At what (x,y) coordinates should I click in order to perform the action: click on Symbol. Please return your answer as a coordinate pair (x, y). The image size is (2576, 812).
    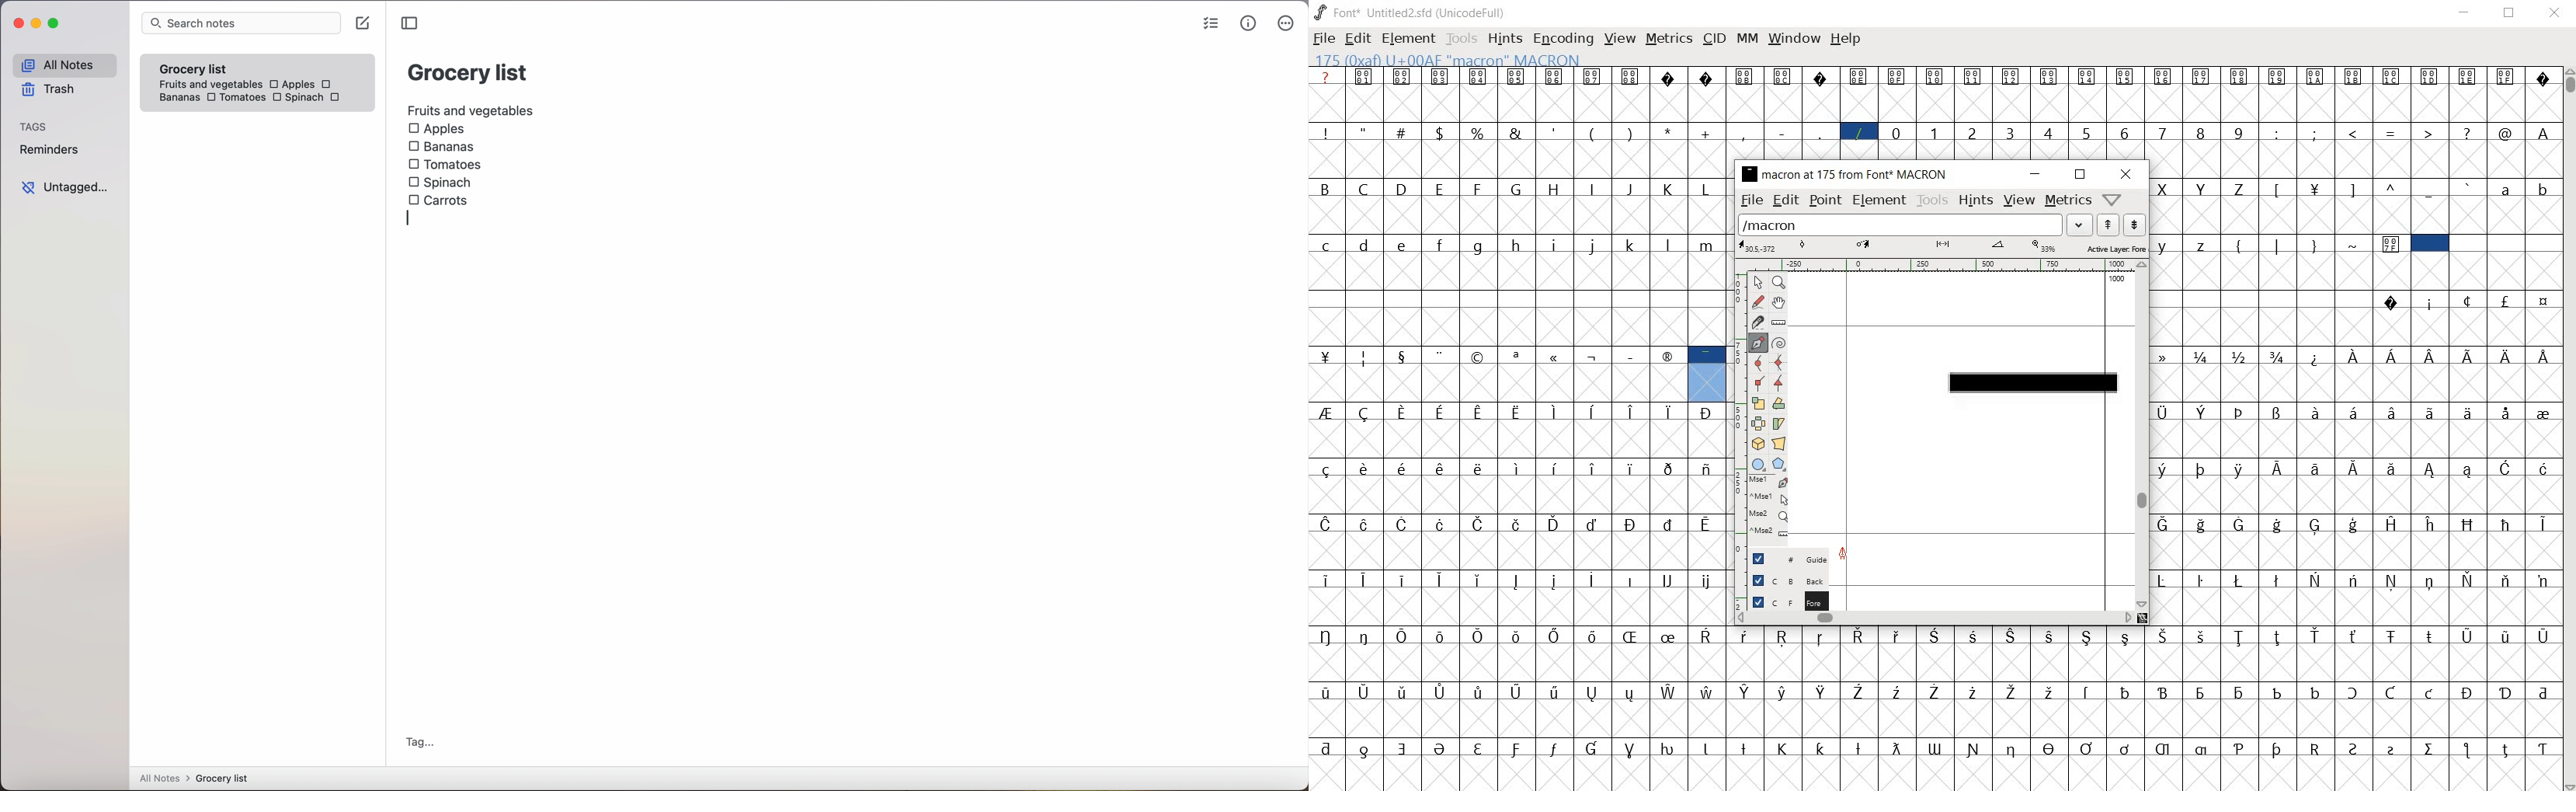
    Looking at the image, I should click on (2355, 747).